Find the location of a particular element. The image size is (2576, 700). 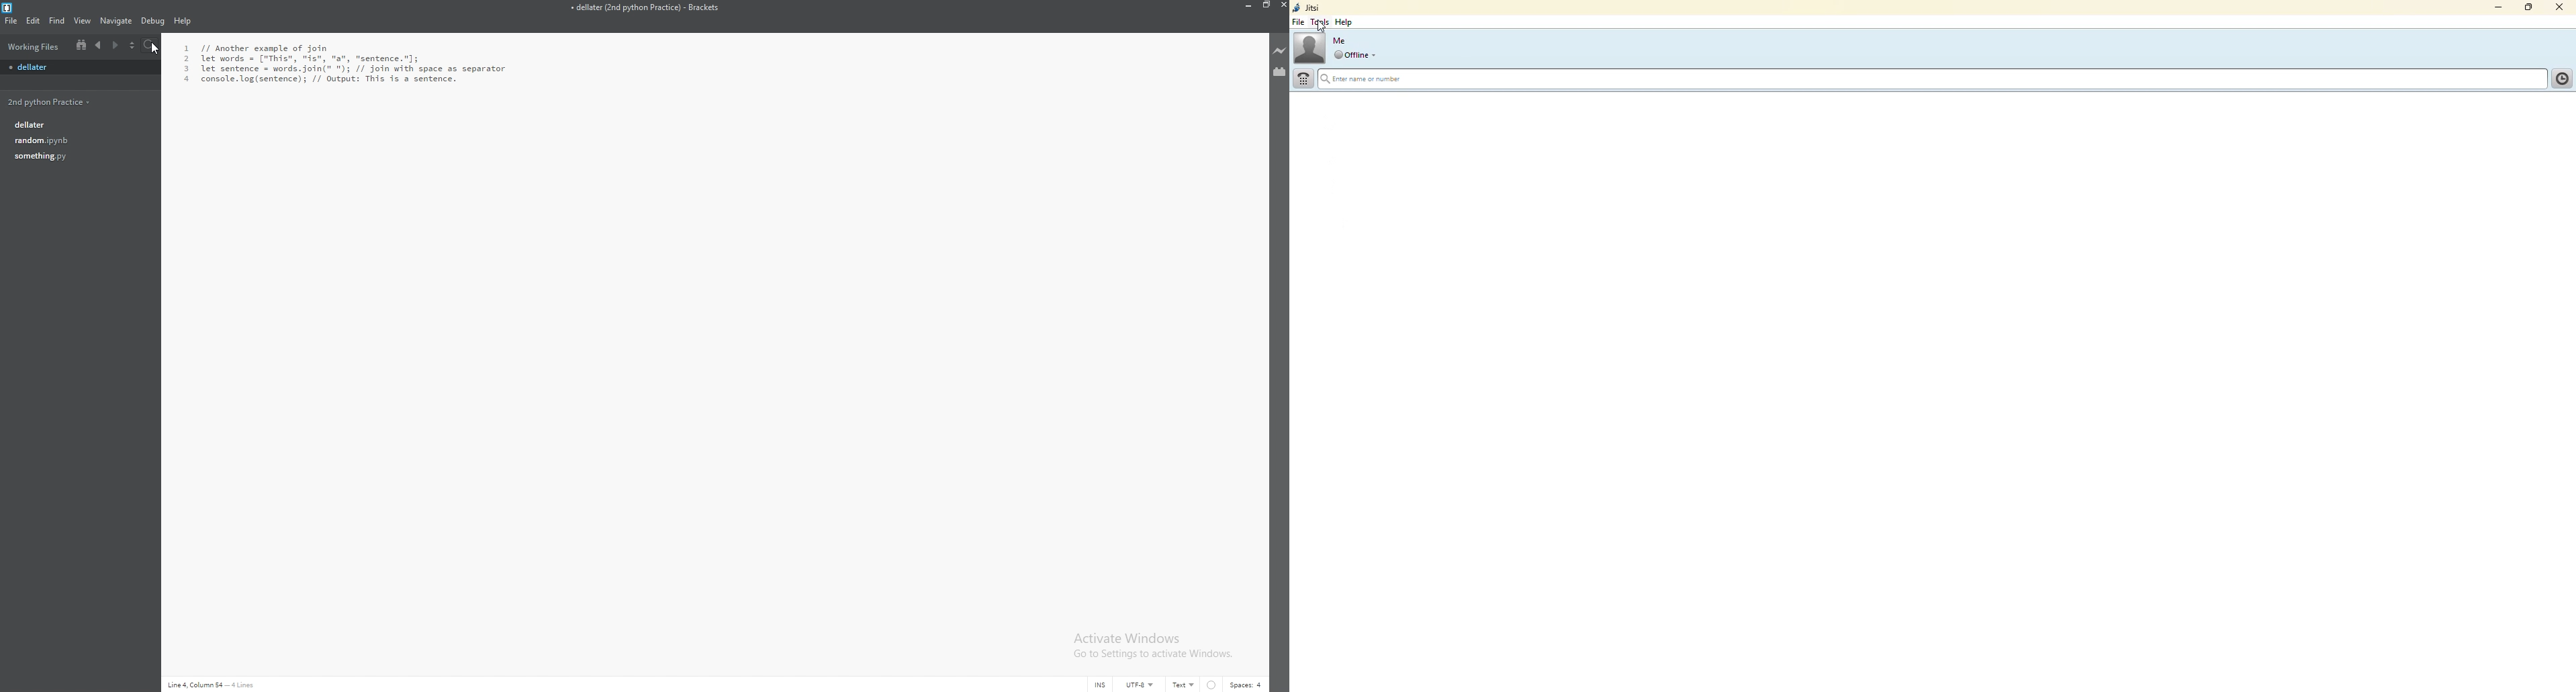

edit is located at coordinates (32, 21).